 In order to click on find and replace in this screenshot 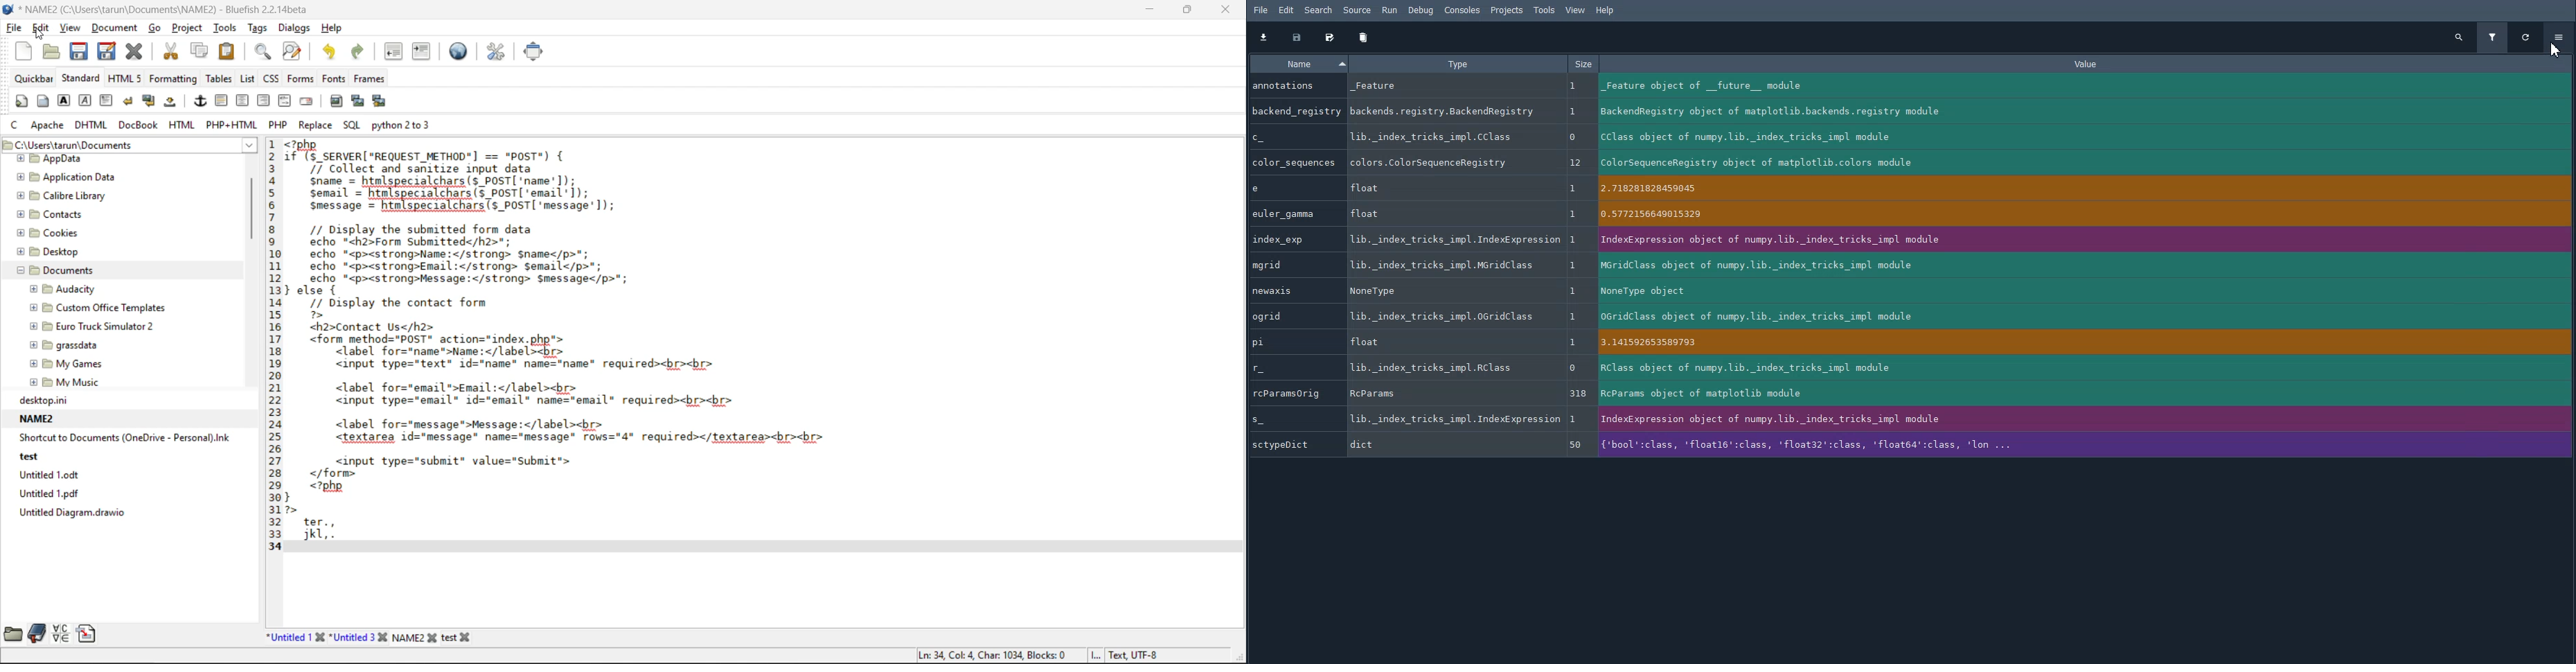, I will do `click(298, 50)`.